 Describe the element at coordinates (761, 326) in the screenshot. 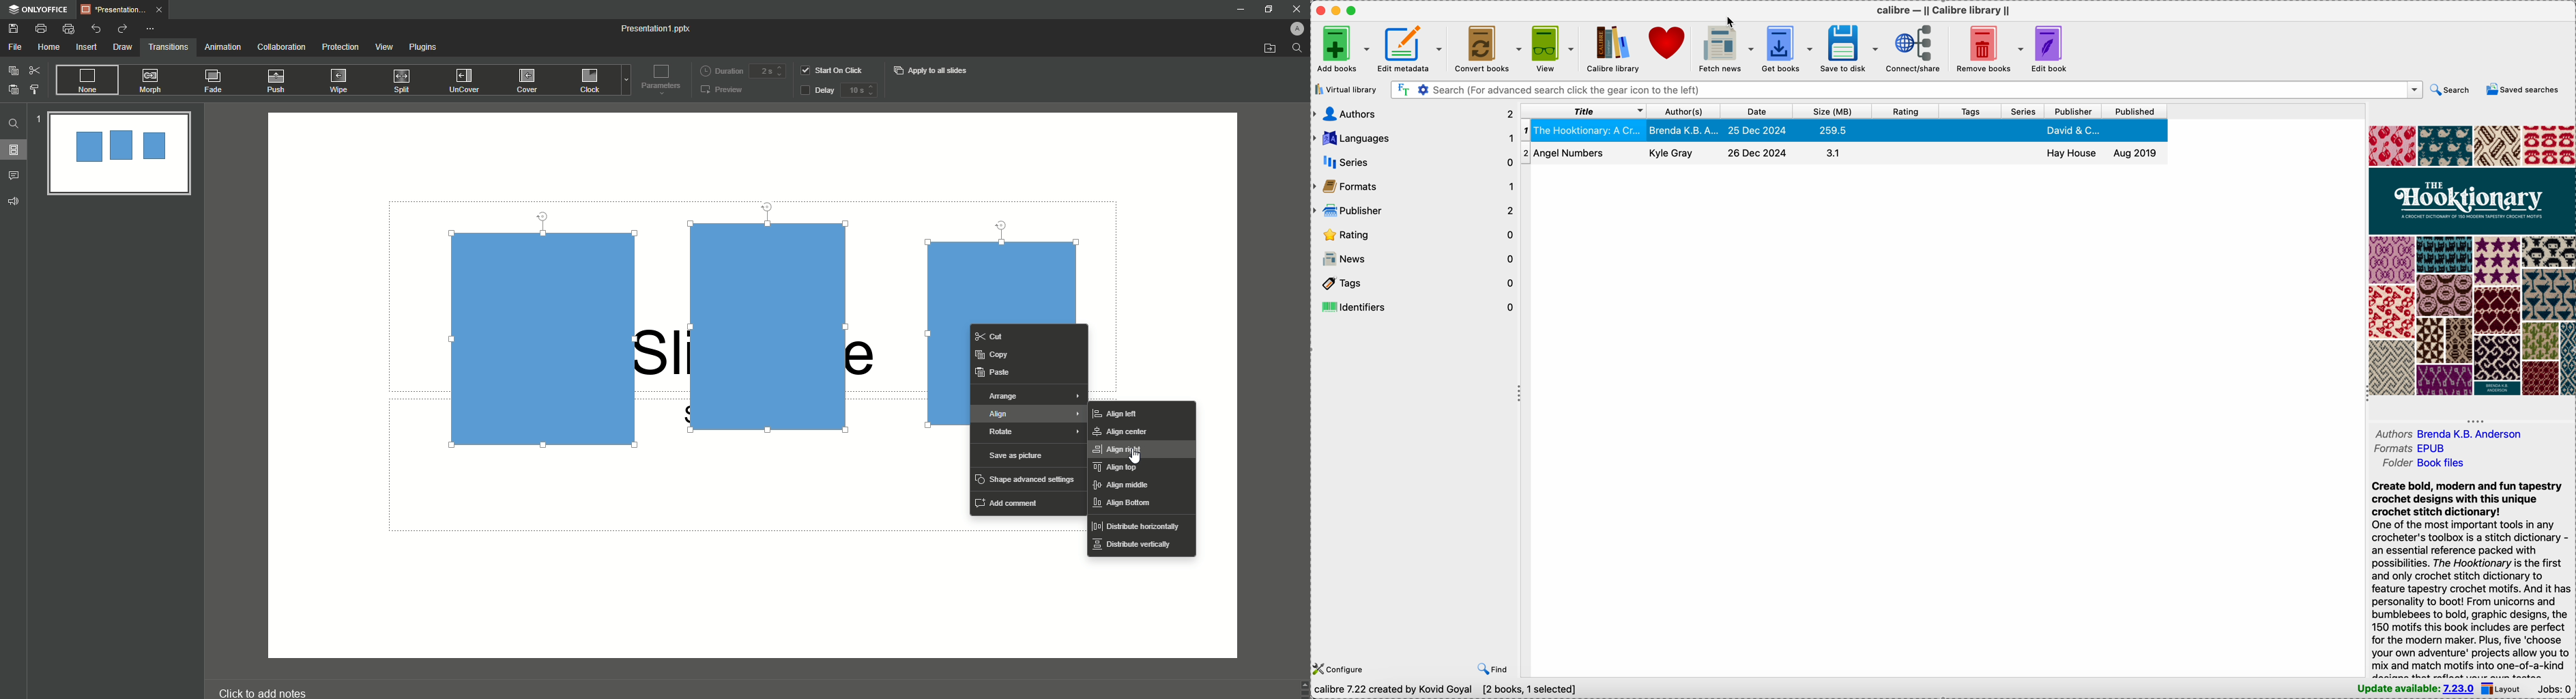

I see `shape 2 selected` at that location.